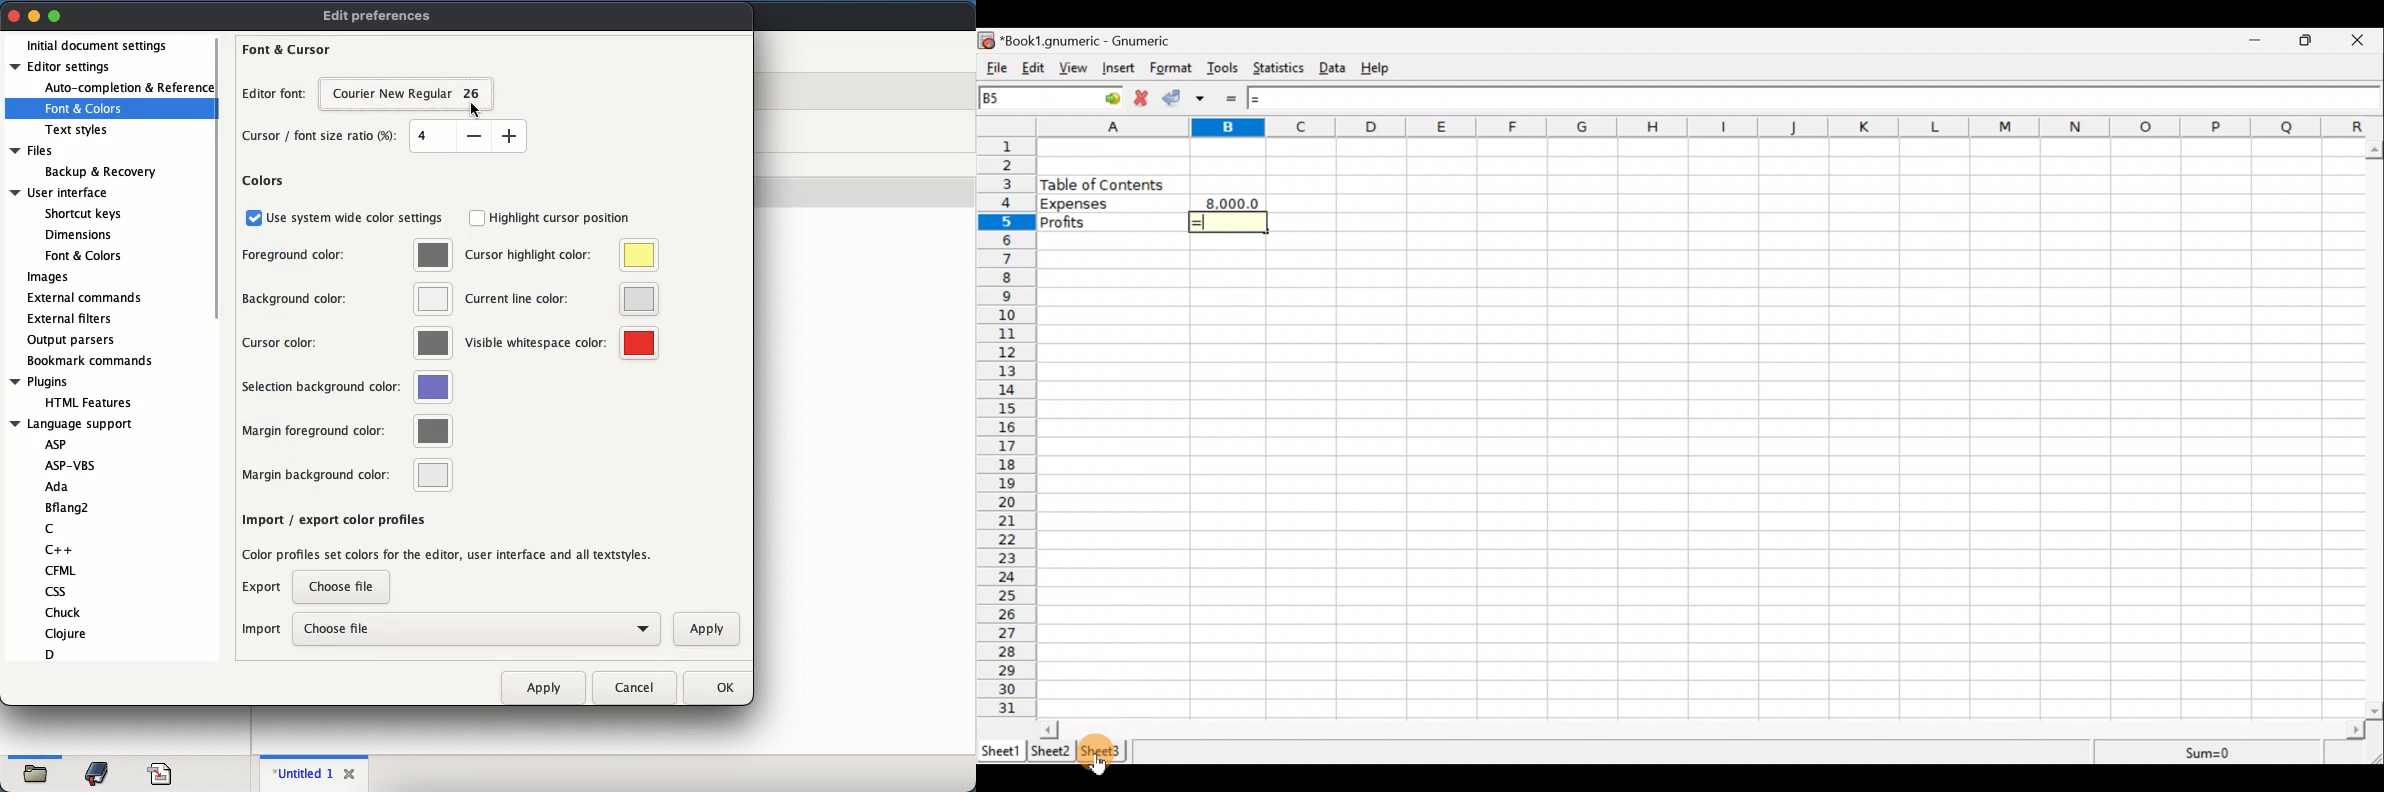 The height and width of the screenshot is (812, 2408). I want to click on Accept change in multiple cells, so click(1206, 98).